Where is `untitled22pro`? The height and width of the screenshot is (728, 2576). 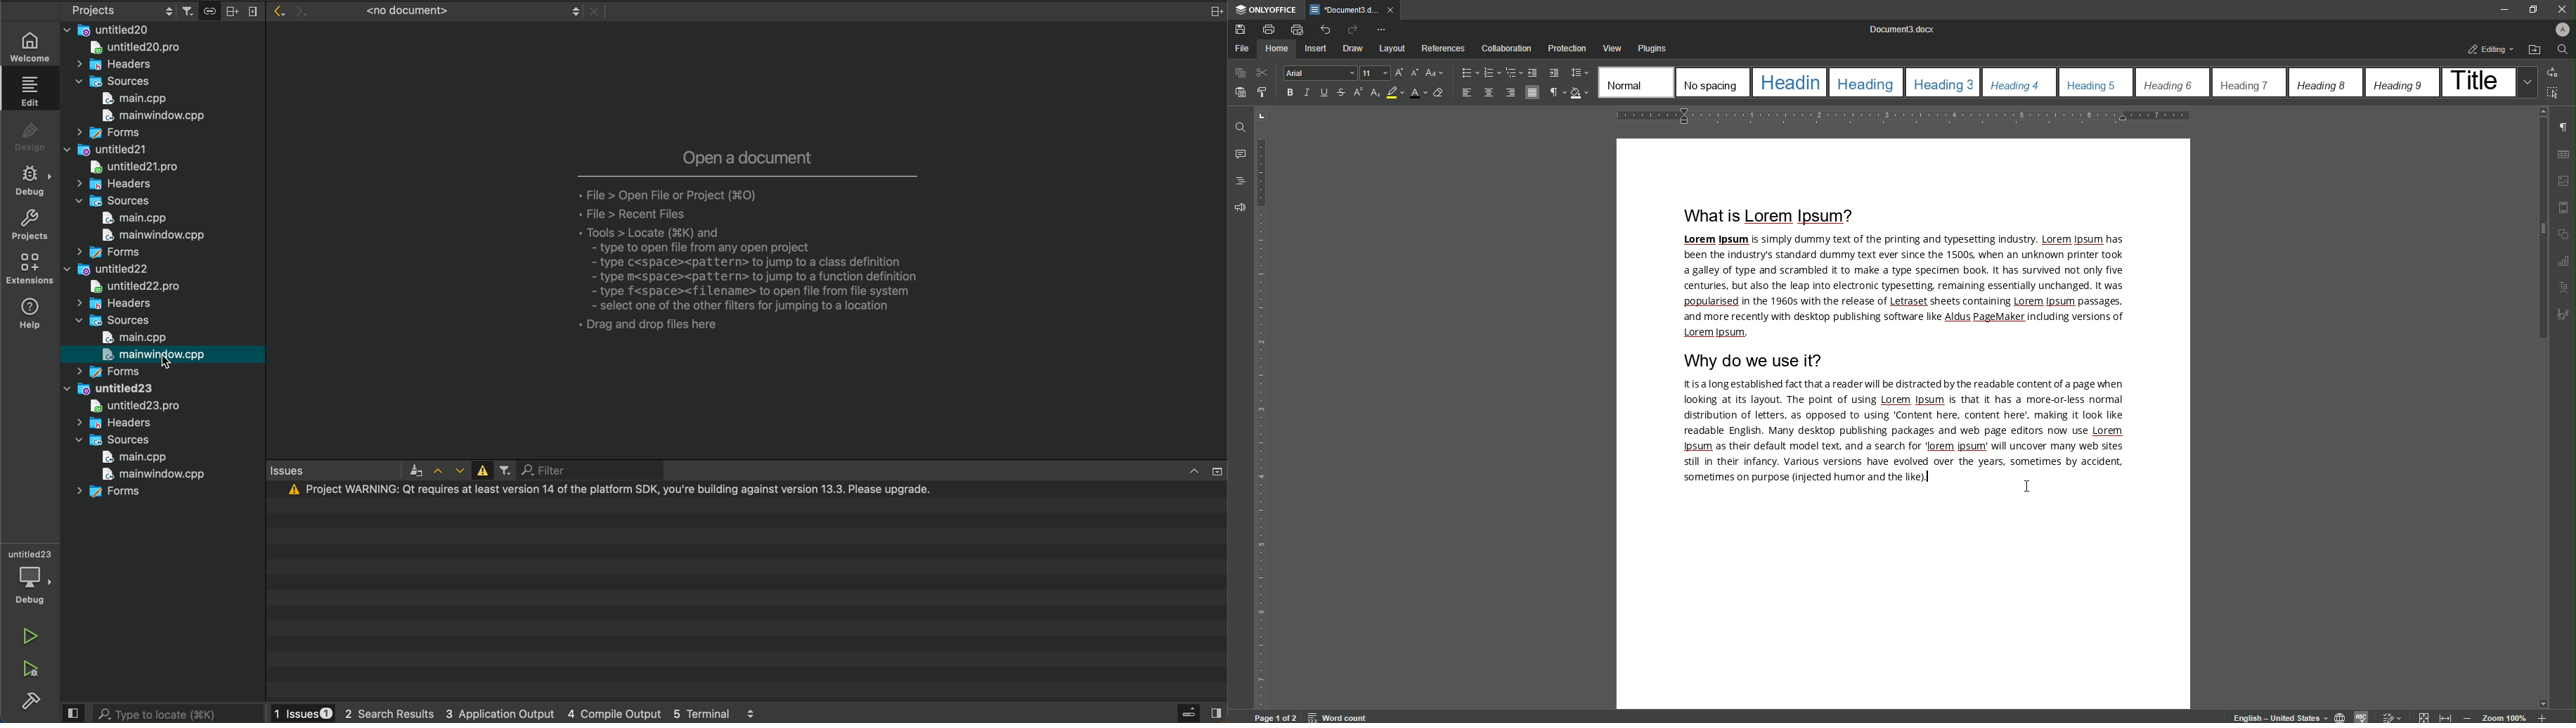
untitled22pro is located at coordinates (145, 286).